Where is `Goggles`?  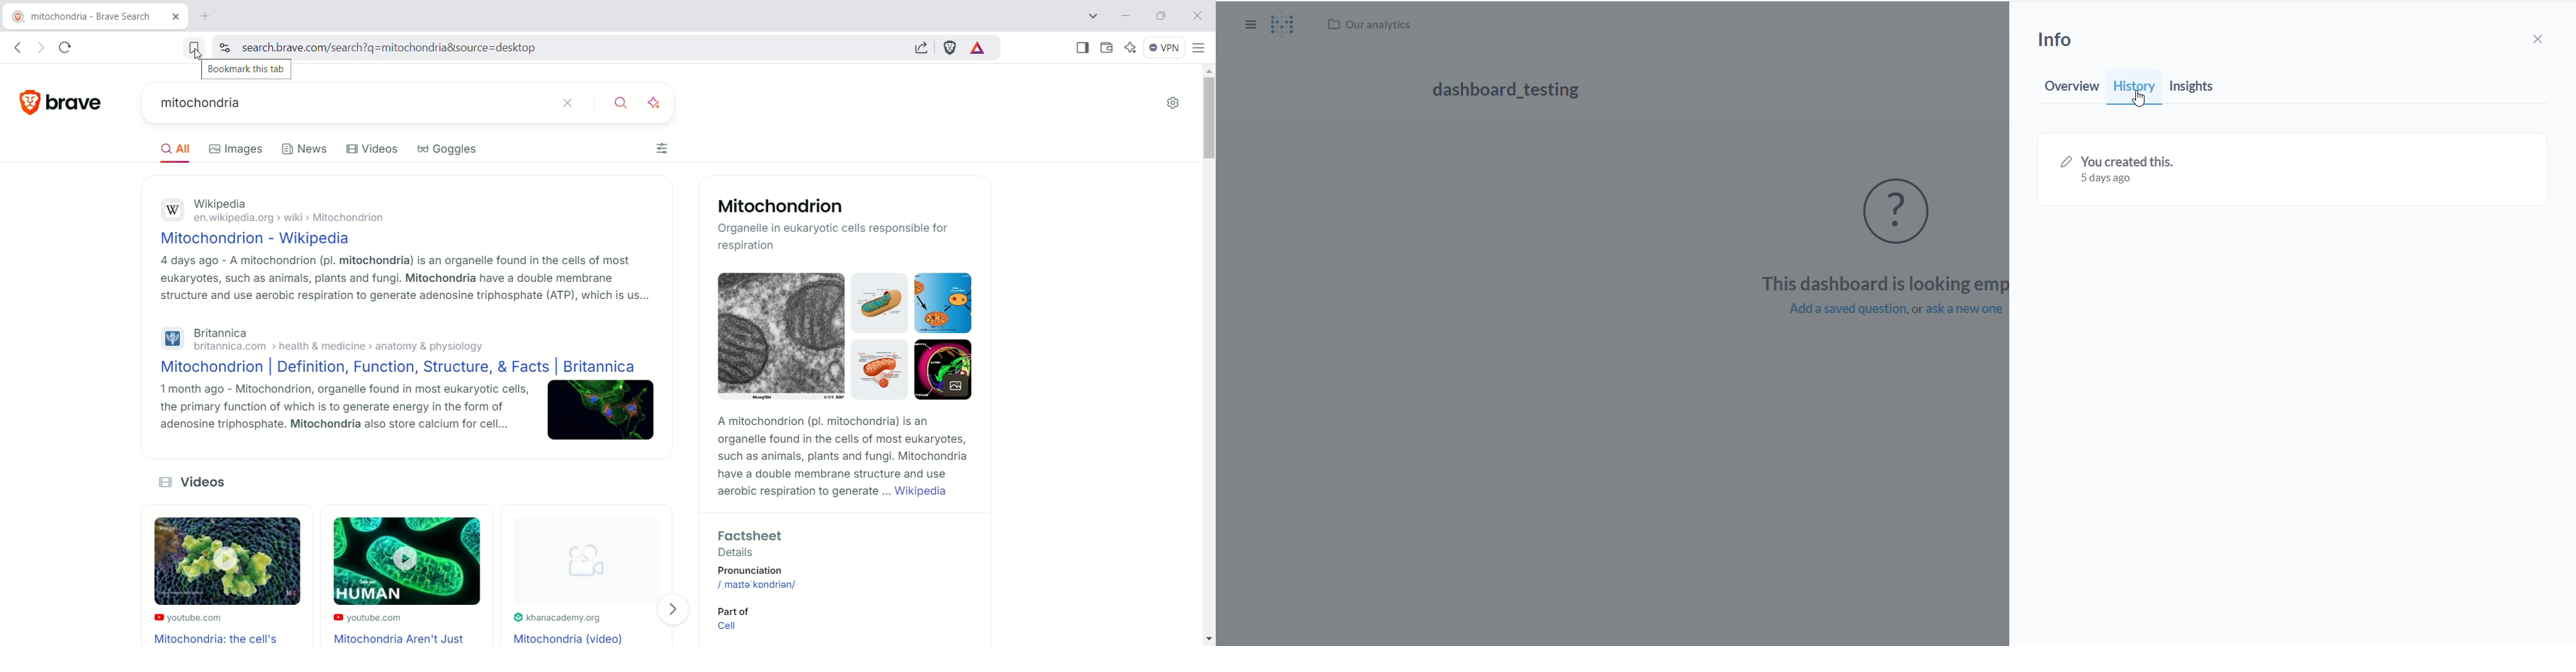 Goggles is located at coordinates (447, 149).